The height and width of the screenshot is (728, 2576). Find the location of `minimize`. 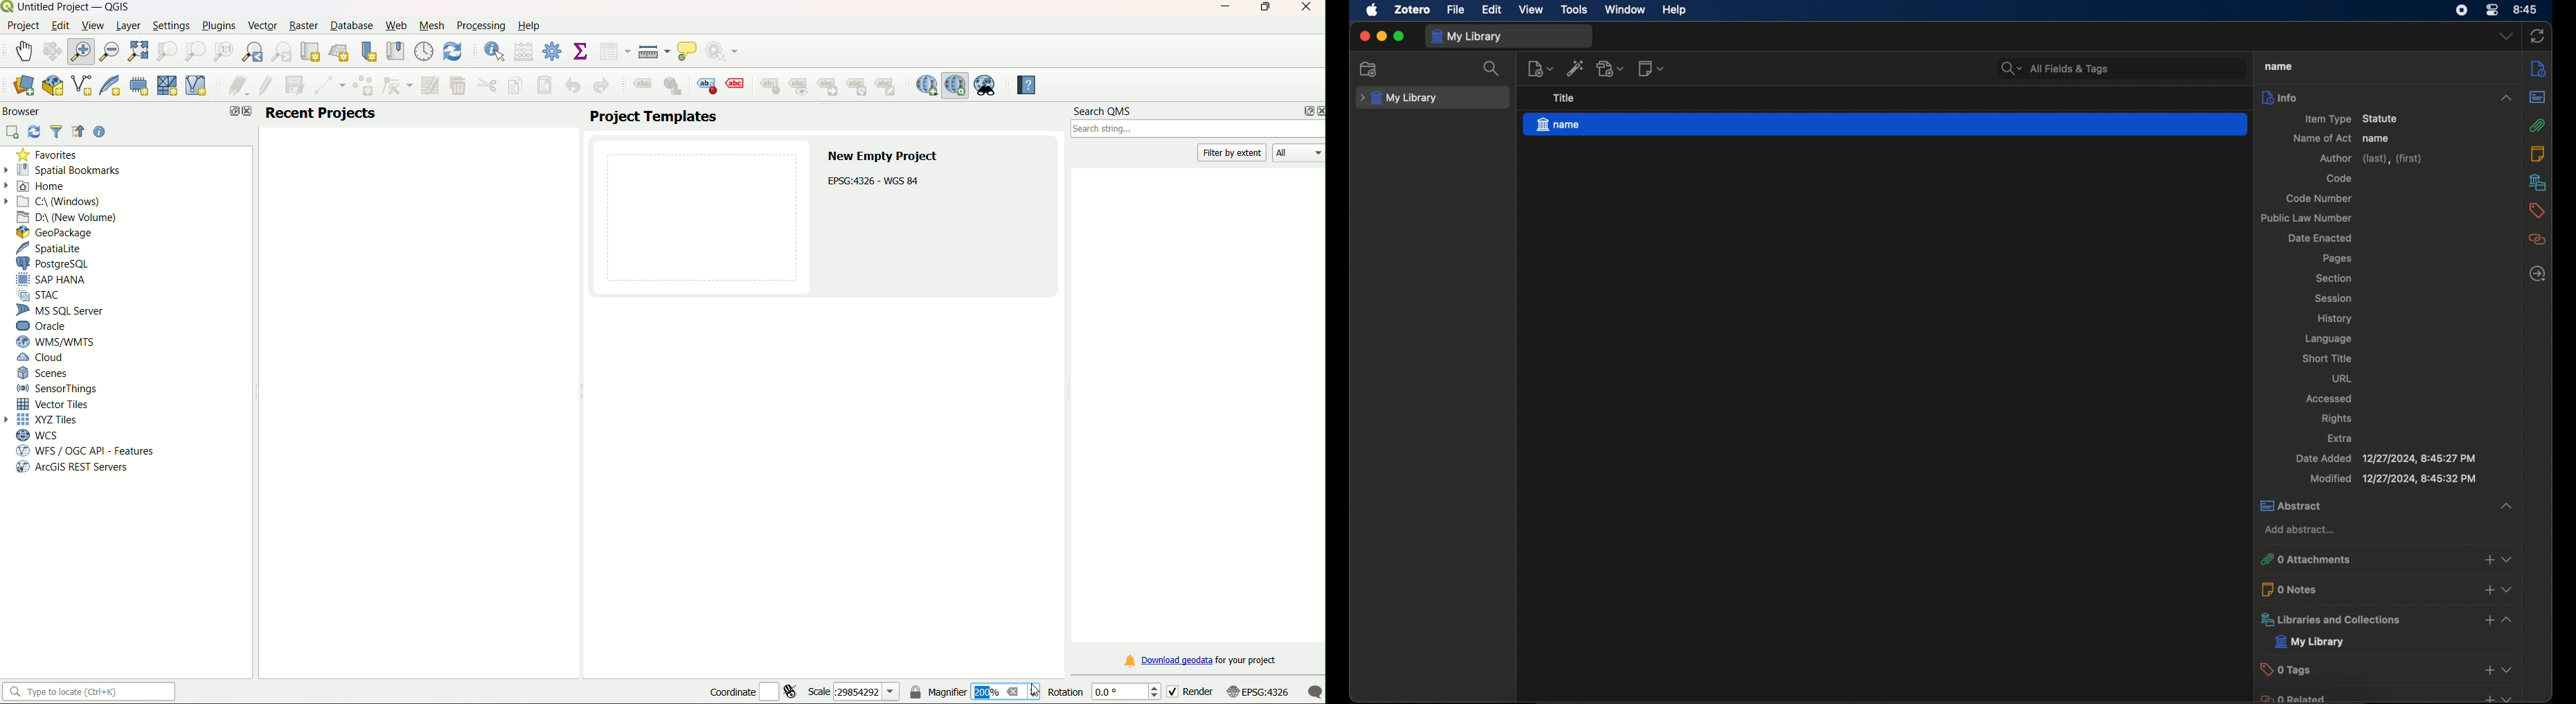

minimize is located at coordinates (1381, 37).